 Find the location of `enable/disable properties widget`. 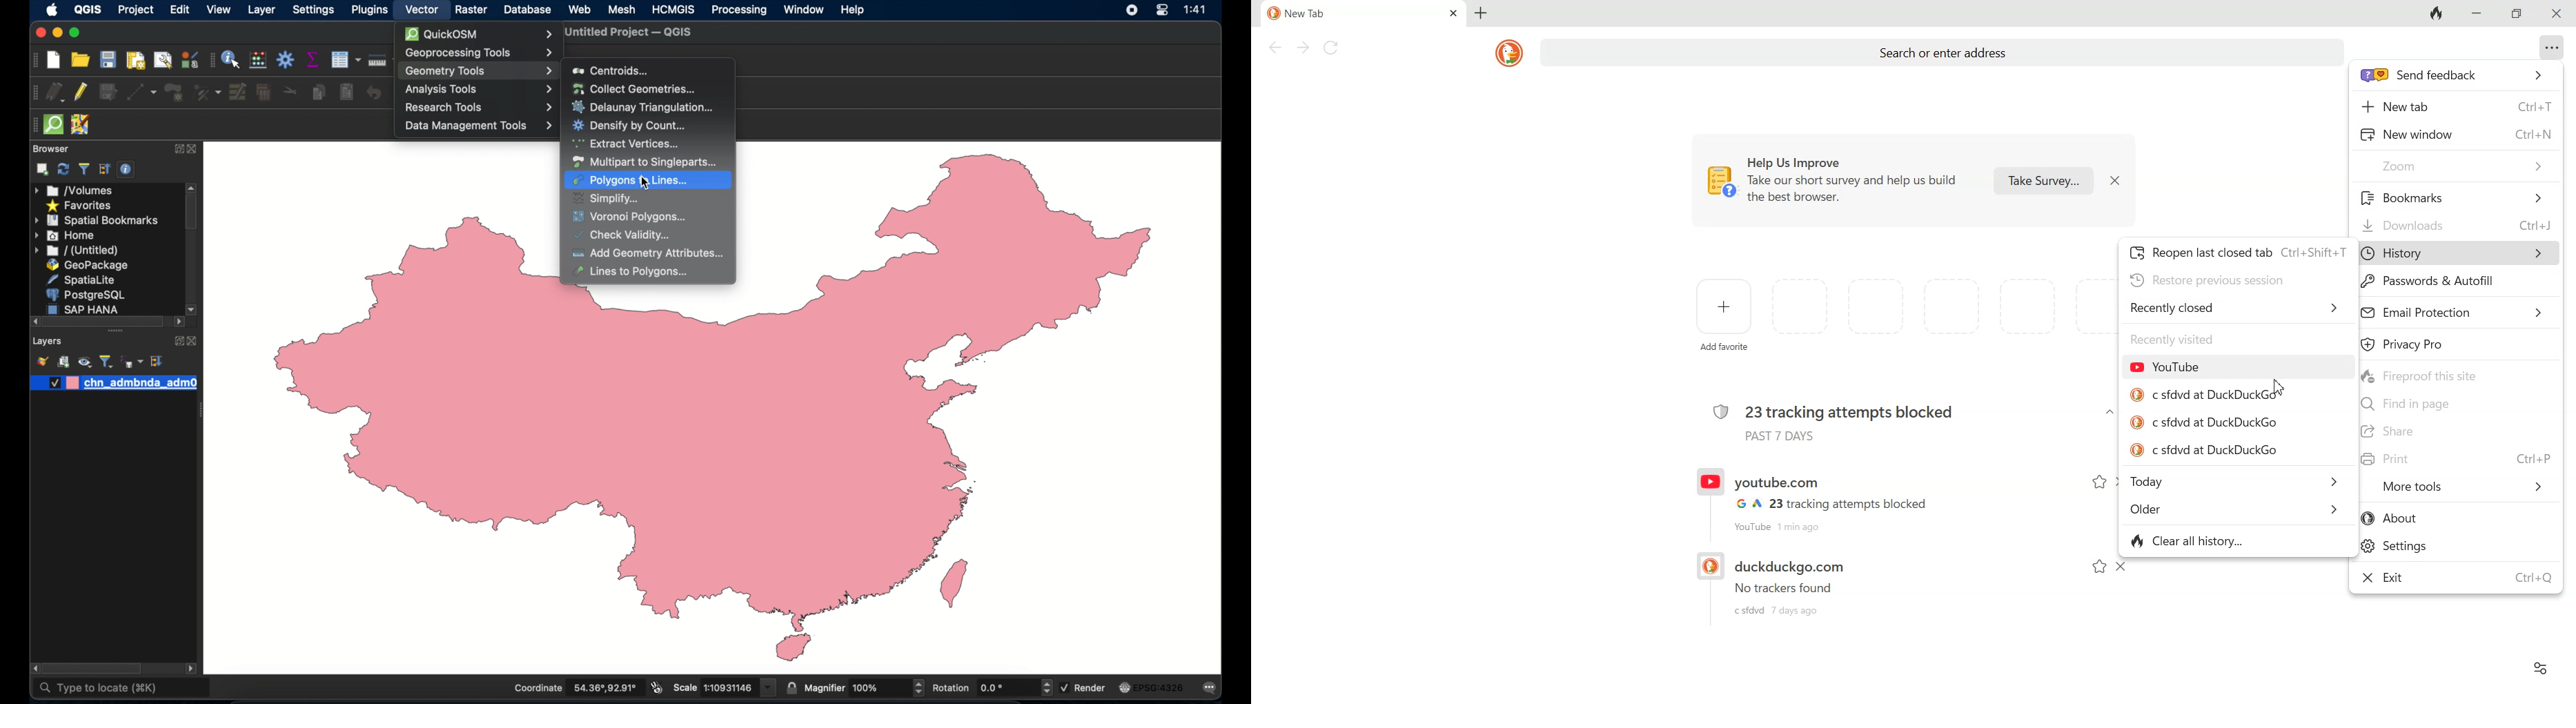

enable/disable properties widget is located at coordinates (127, 169).